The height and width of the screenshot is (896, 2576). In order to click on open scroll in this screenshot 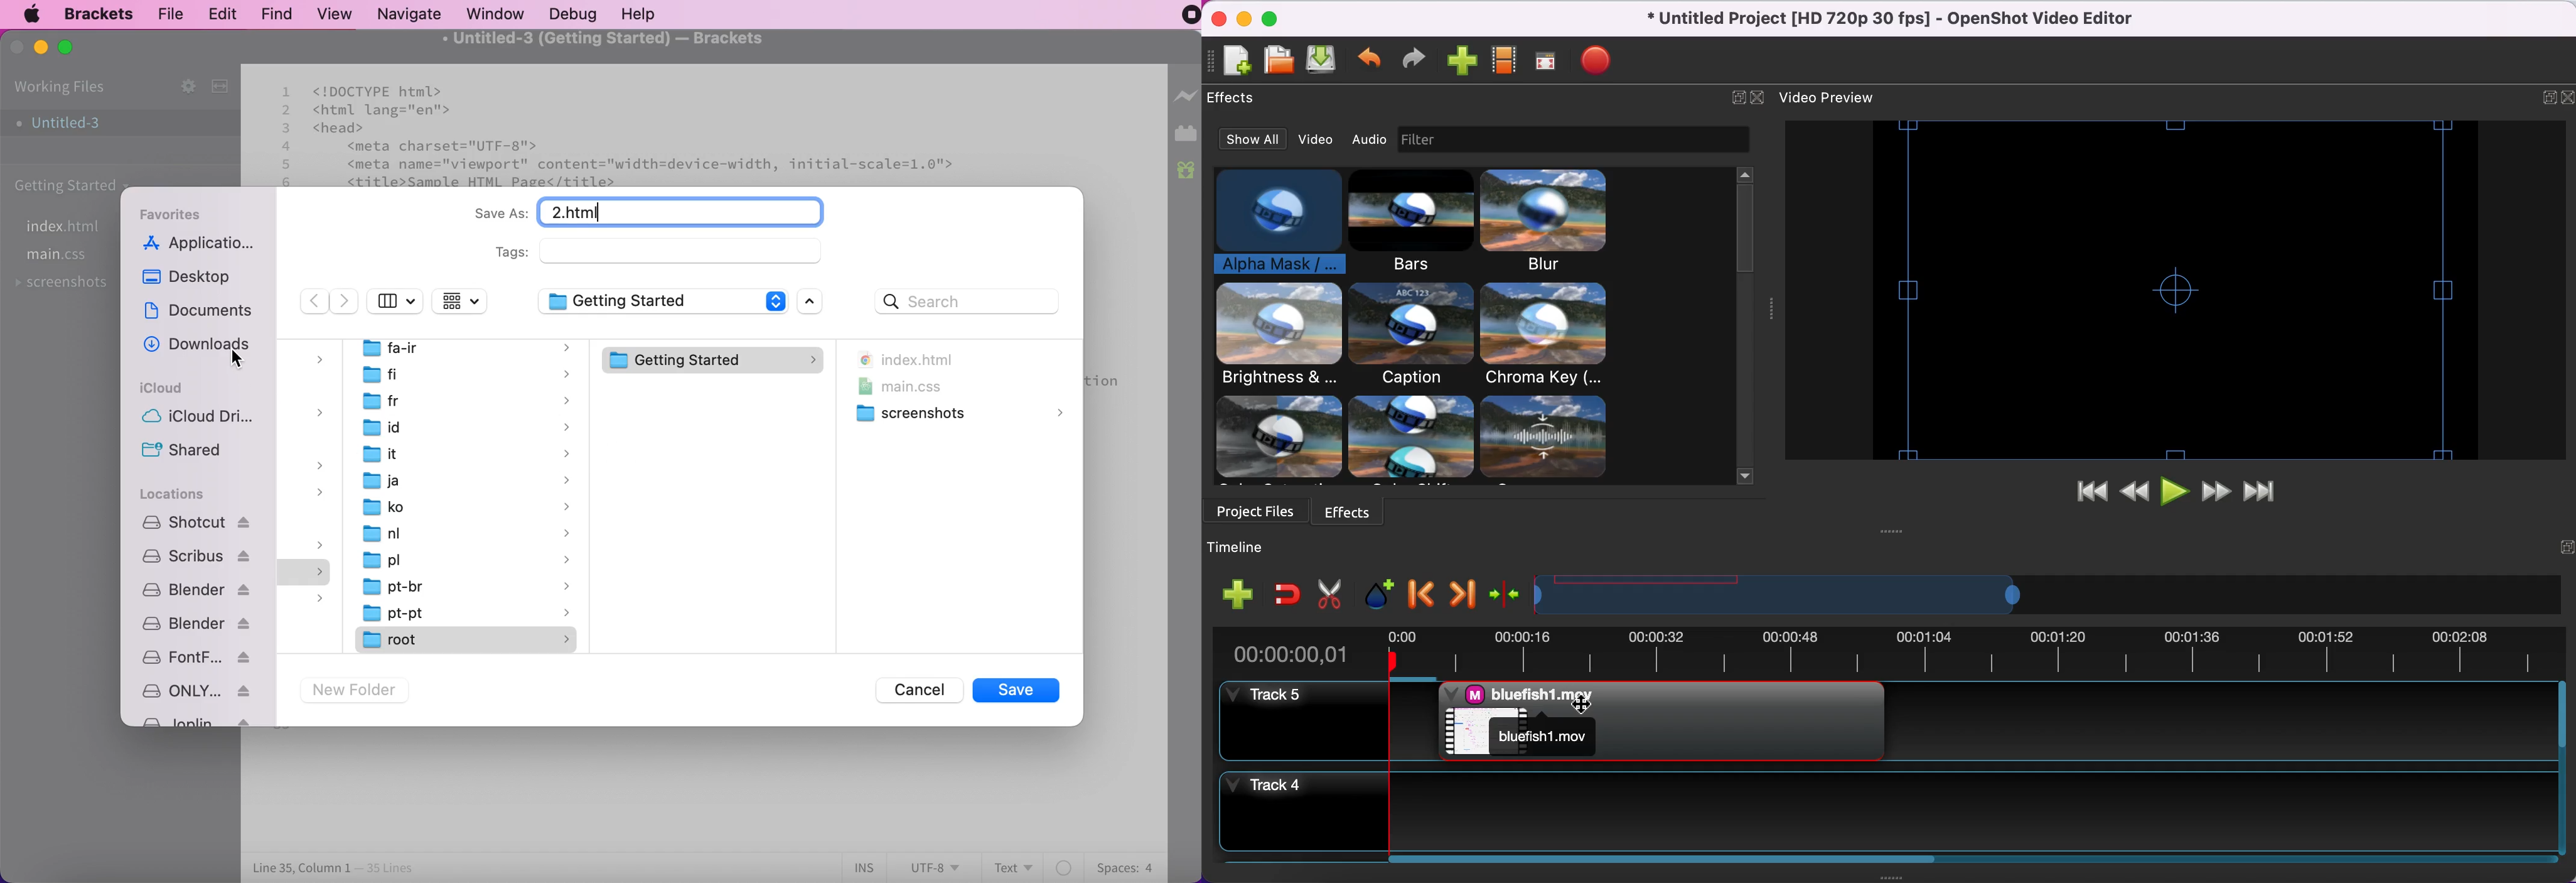, I will do `click(816, 301)`.